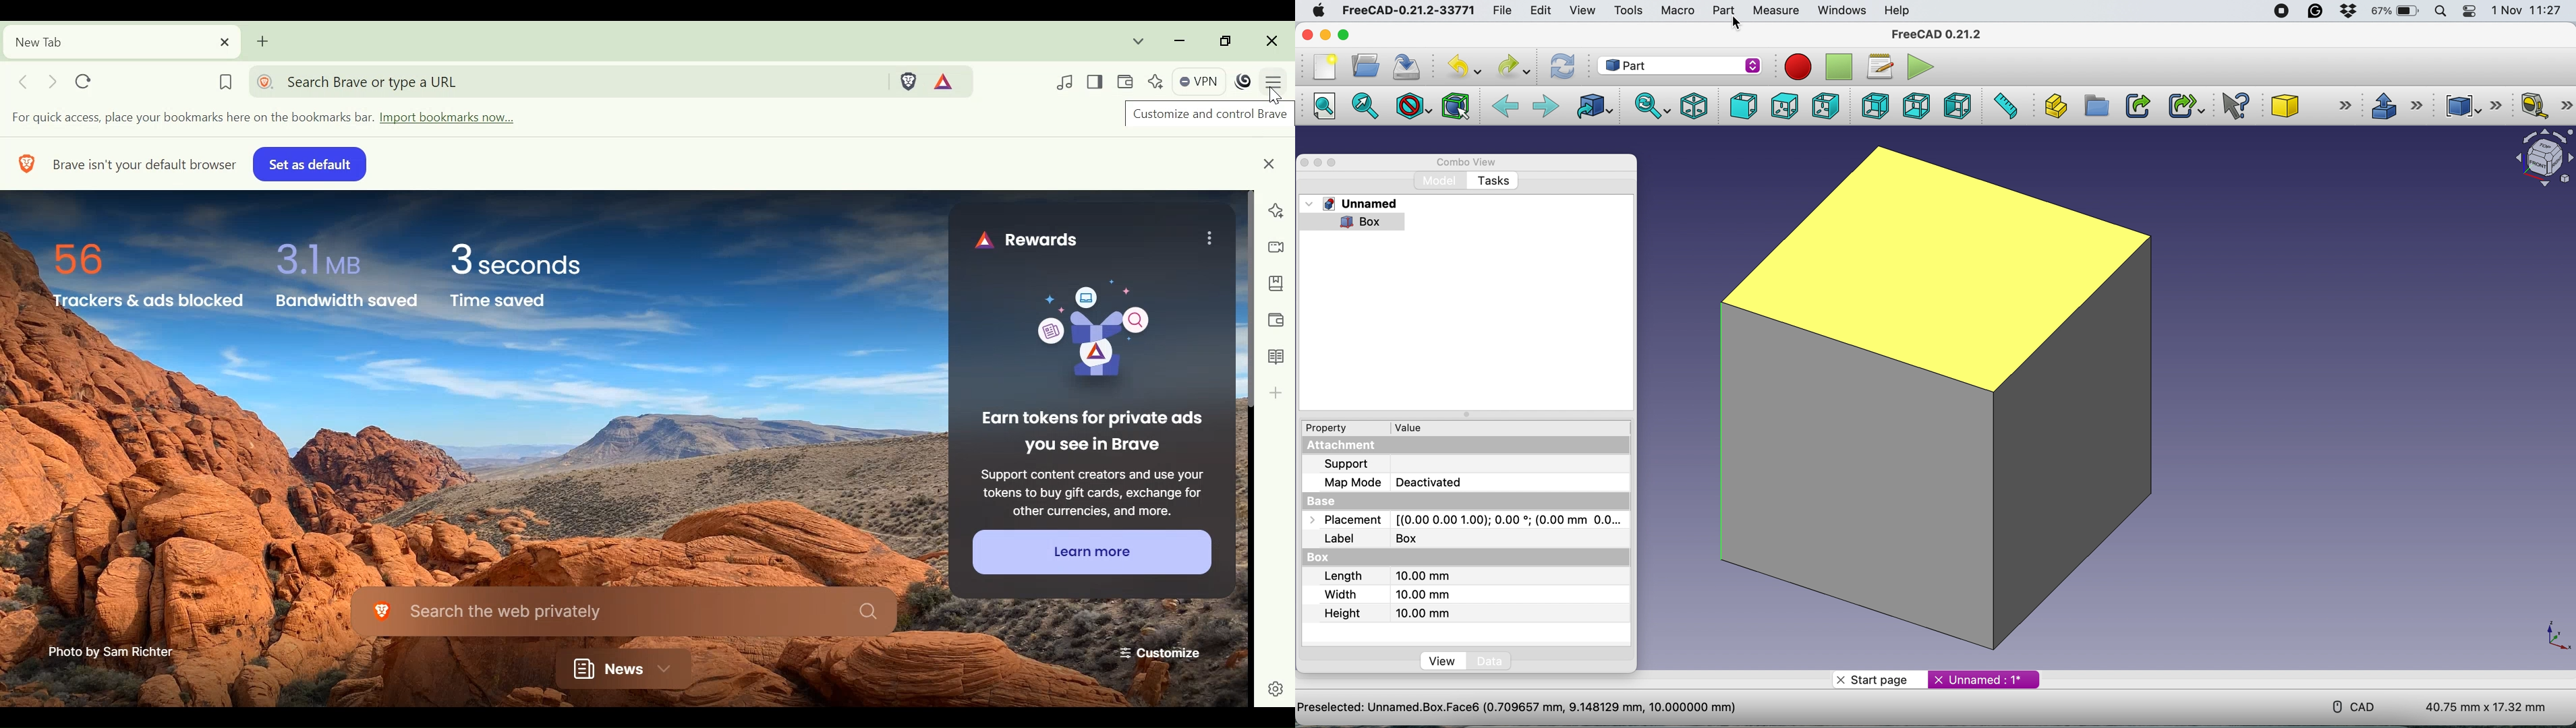 Image resolution: width=2576 pixels, height=728 pixels. Describe the element at coordinates (1455, 107) in the screenshot. I see `bounding box` at that location.